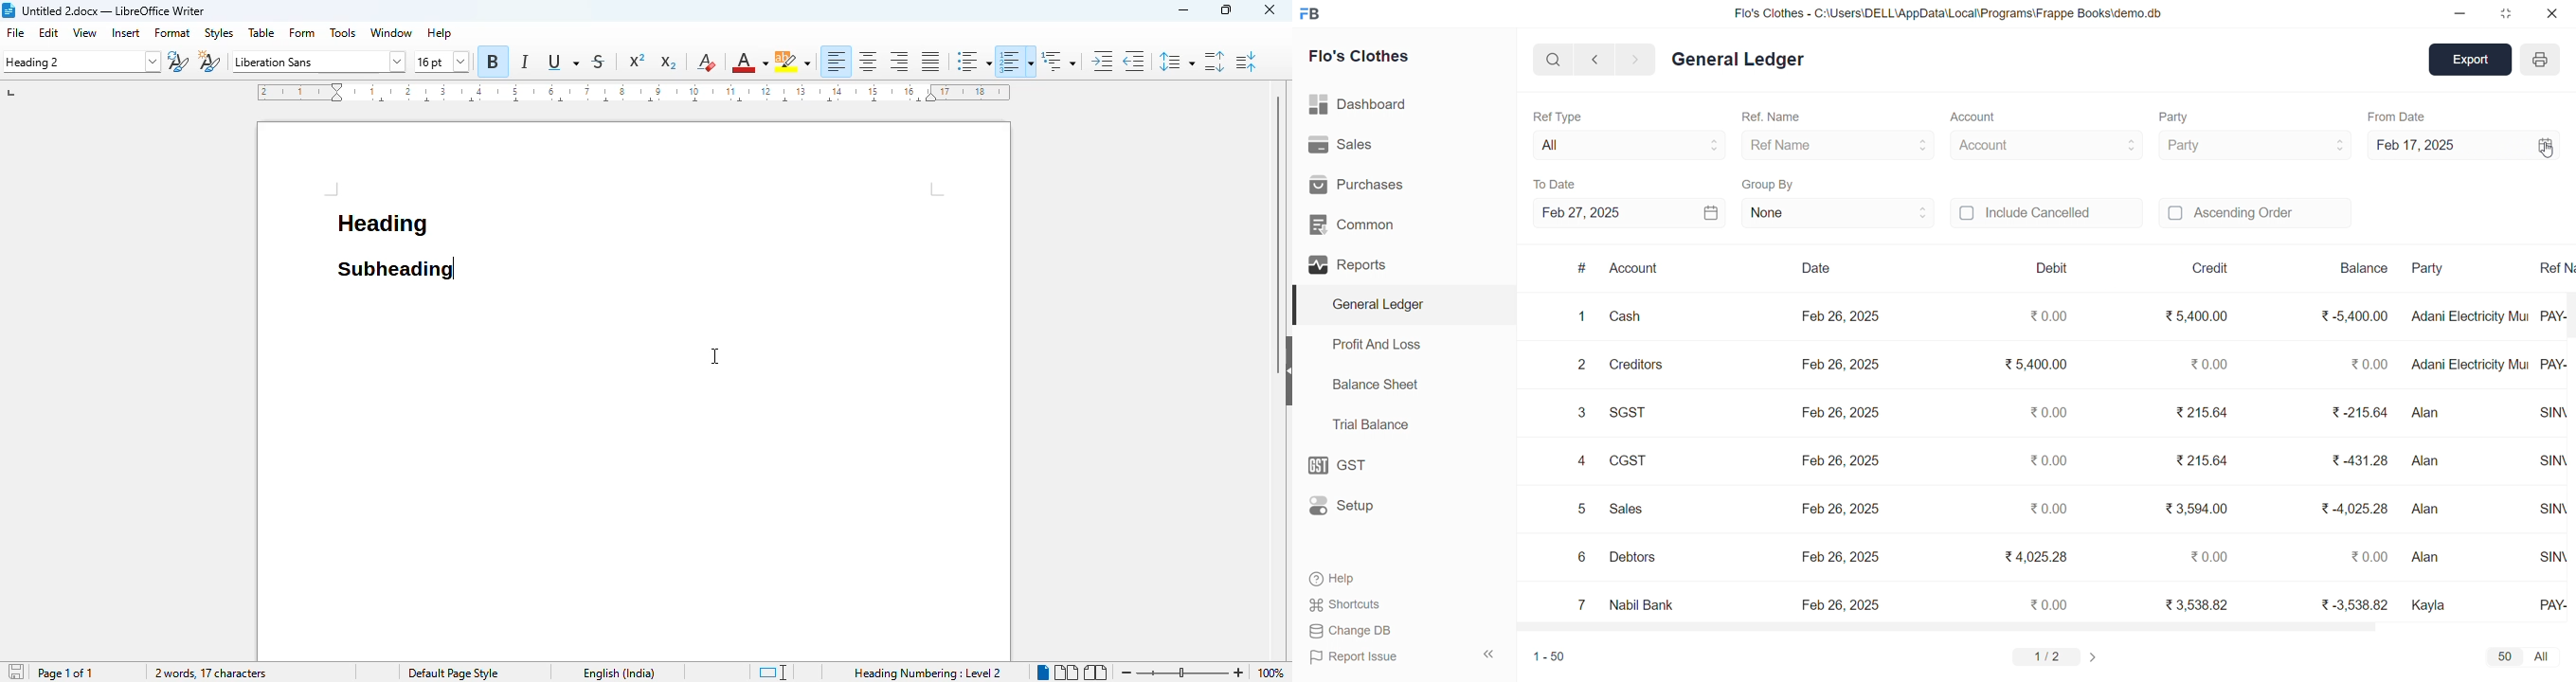 This screenshot has height=700, width=2576. I want to click on Setup, so click(1345, 506).